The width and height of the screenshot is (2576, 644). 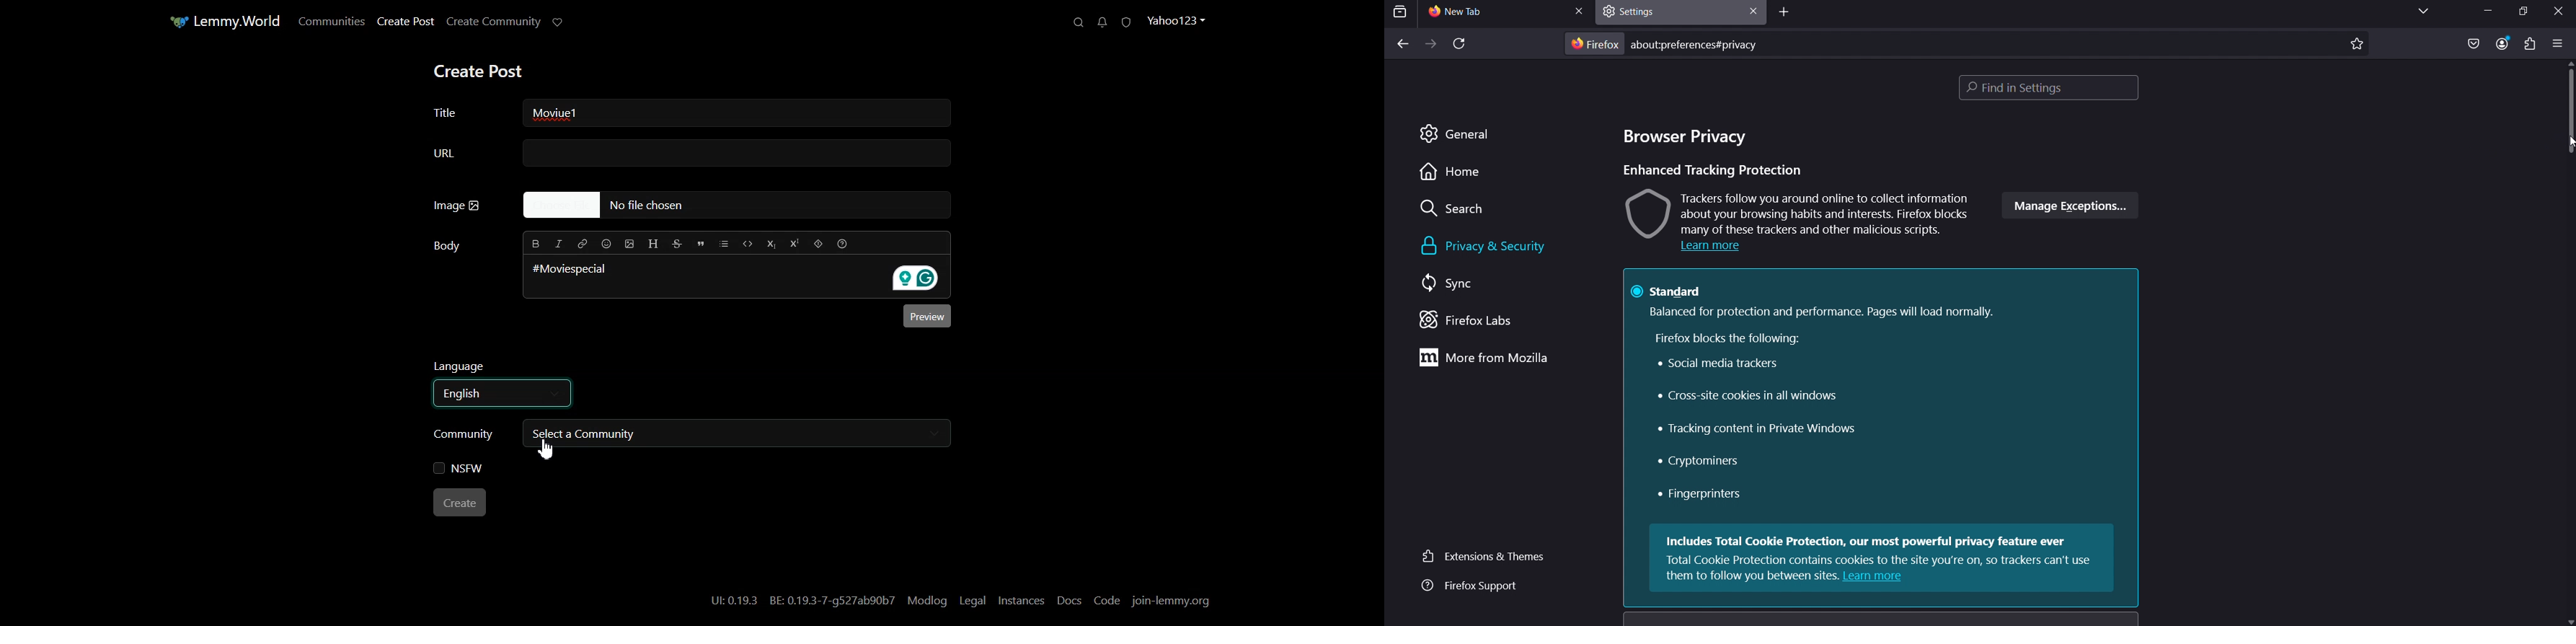 I want to click on firefox labs, so click(x=1480, y=321).